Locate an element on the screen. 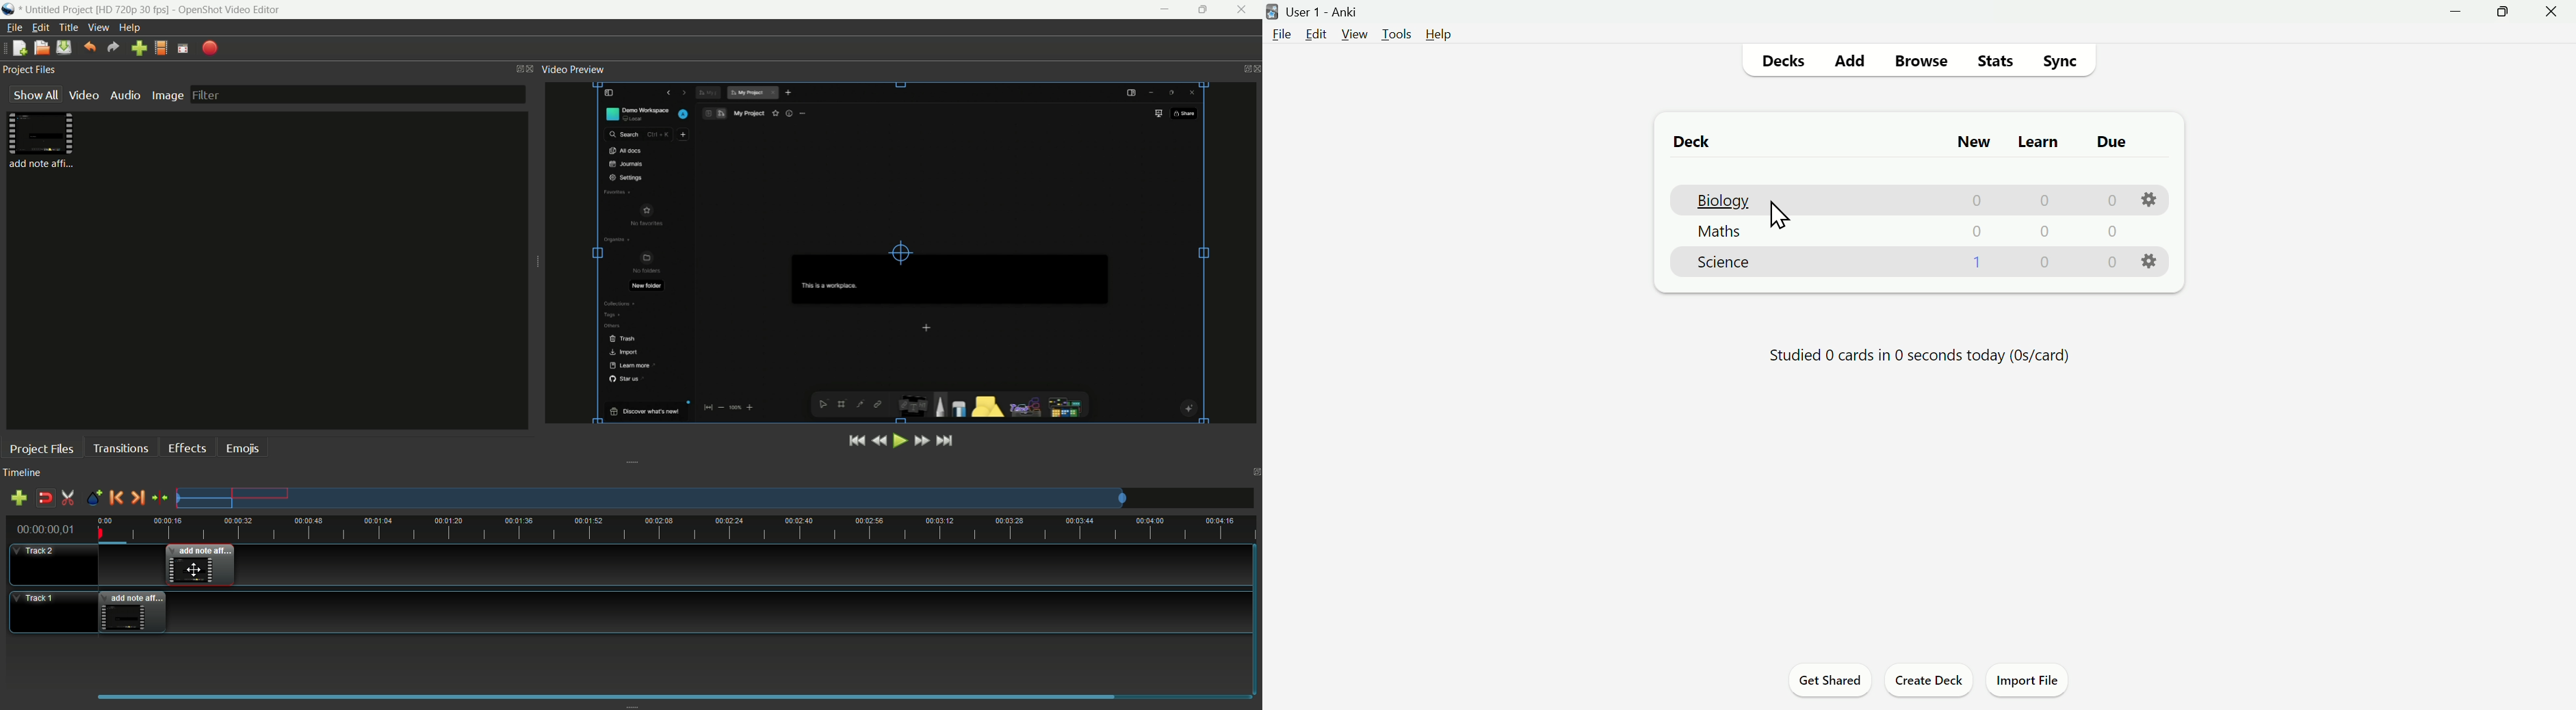 The height and width of the screenshot is (728, 2576). Settings is located at coordinates (2148, 199).